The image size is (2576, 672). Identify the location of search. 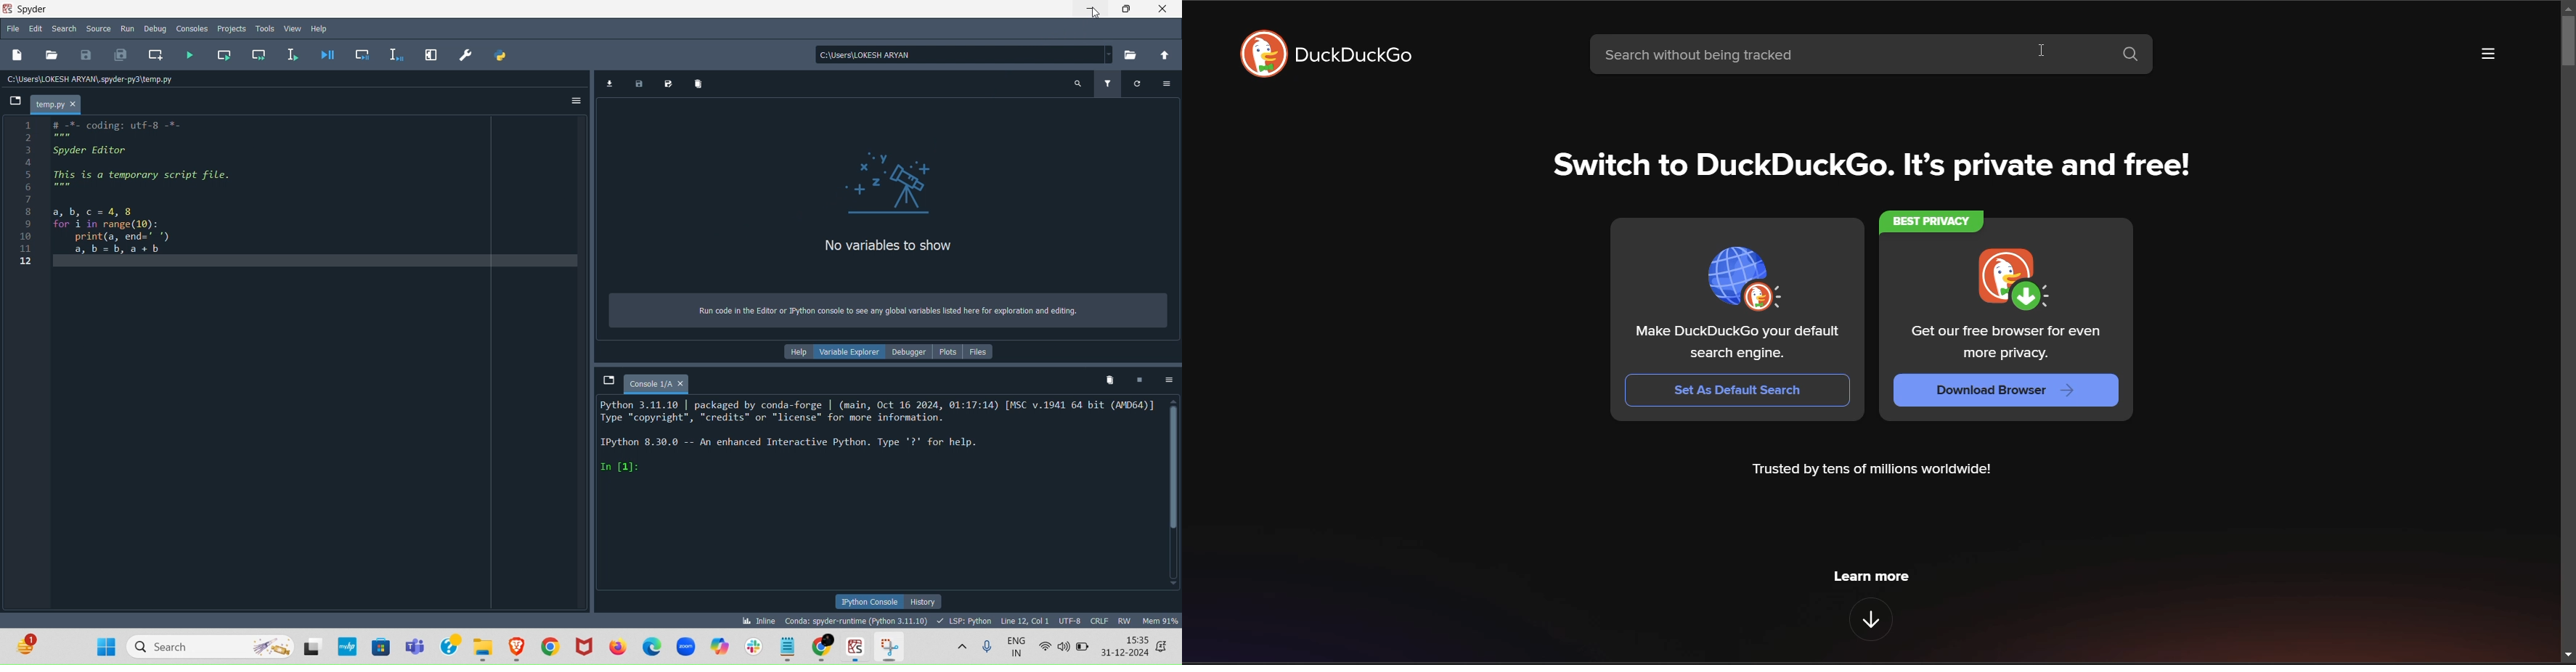
(63, 28).